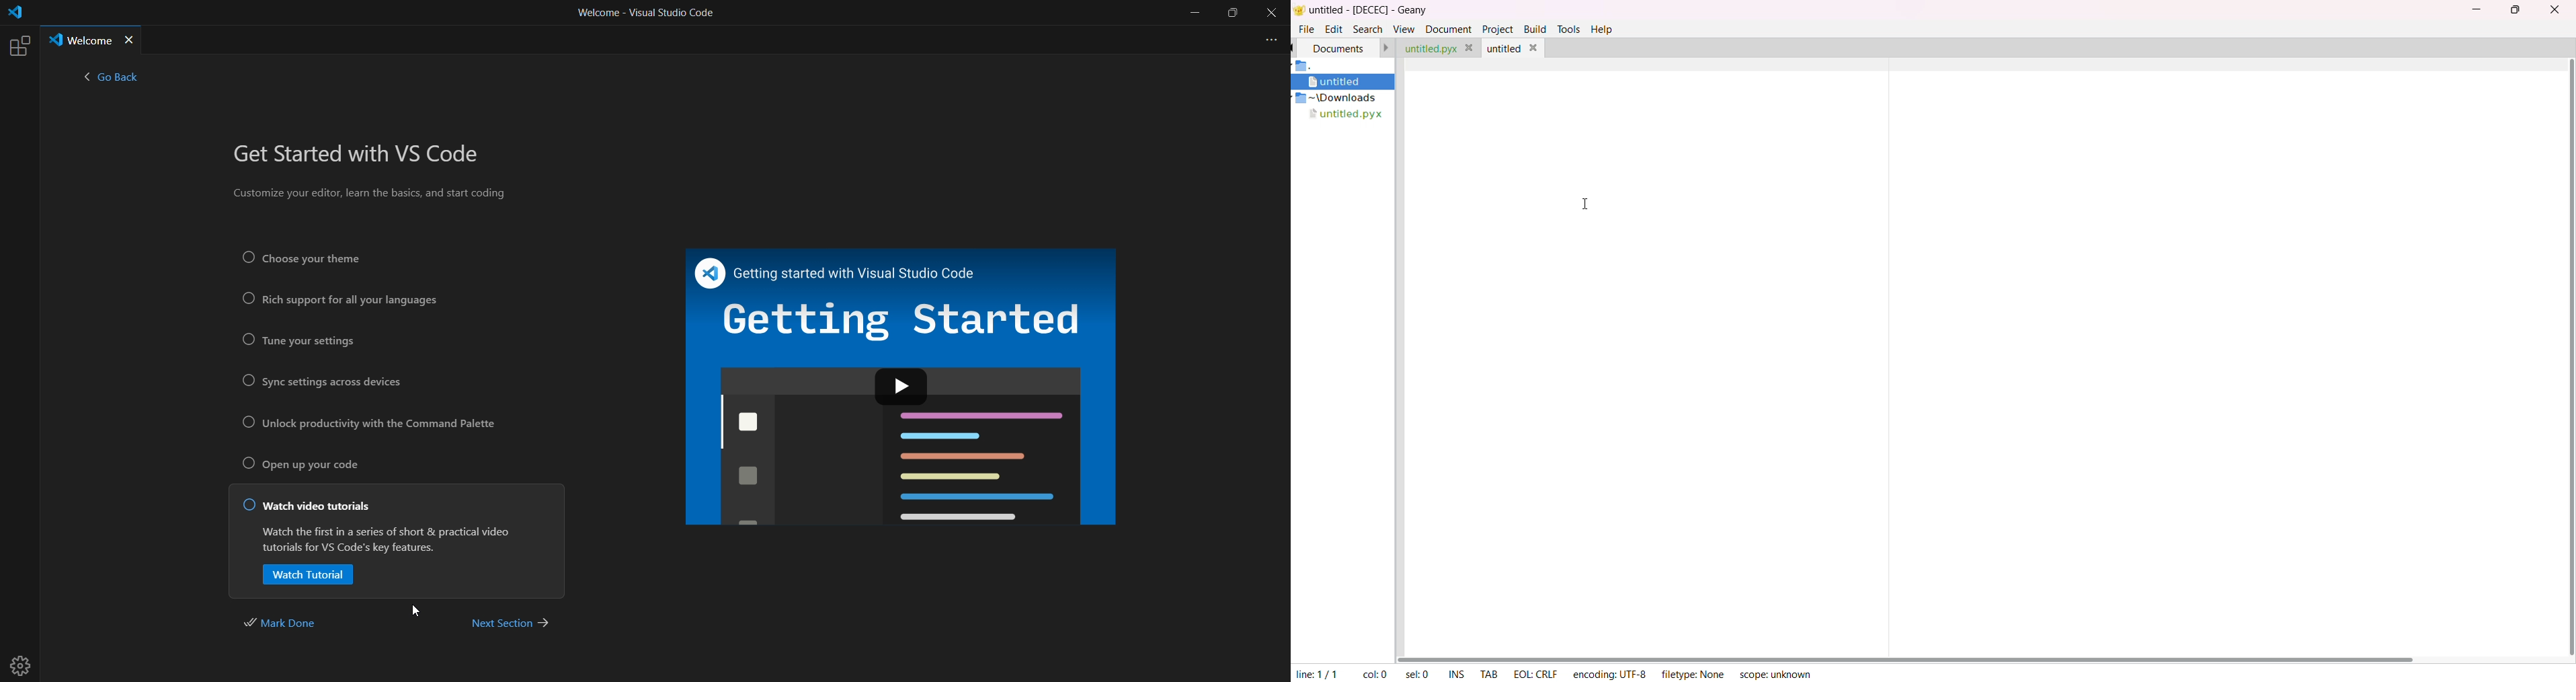 This screenshot has width=2576, height=700. I want to click on file, so click(1306, 29).